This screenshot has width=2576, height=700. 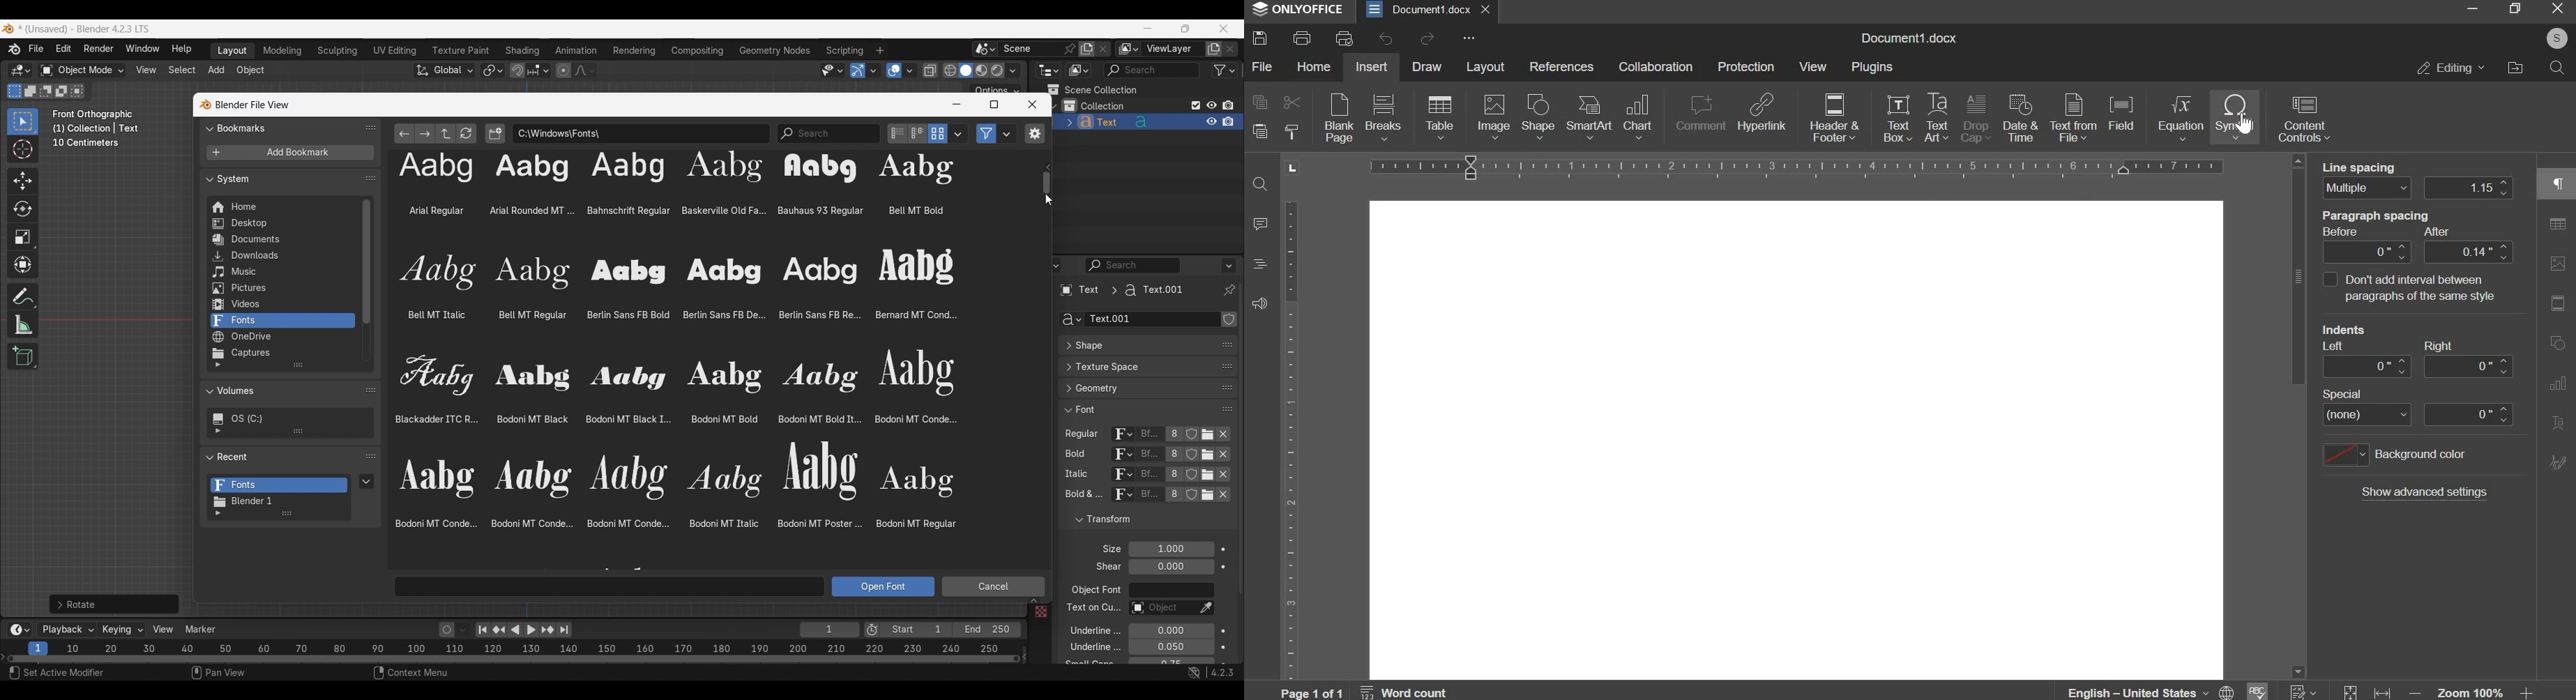 What do you see at coordinates (2424, 492) in the screenshot?
I see `show additional settings` at bounding box center [2424, 492].